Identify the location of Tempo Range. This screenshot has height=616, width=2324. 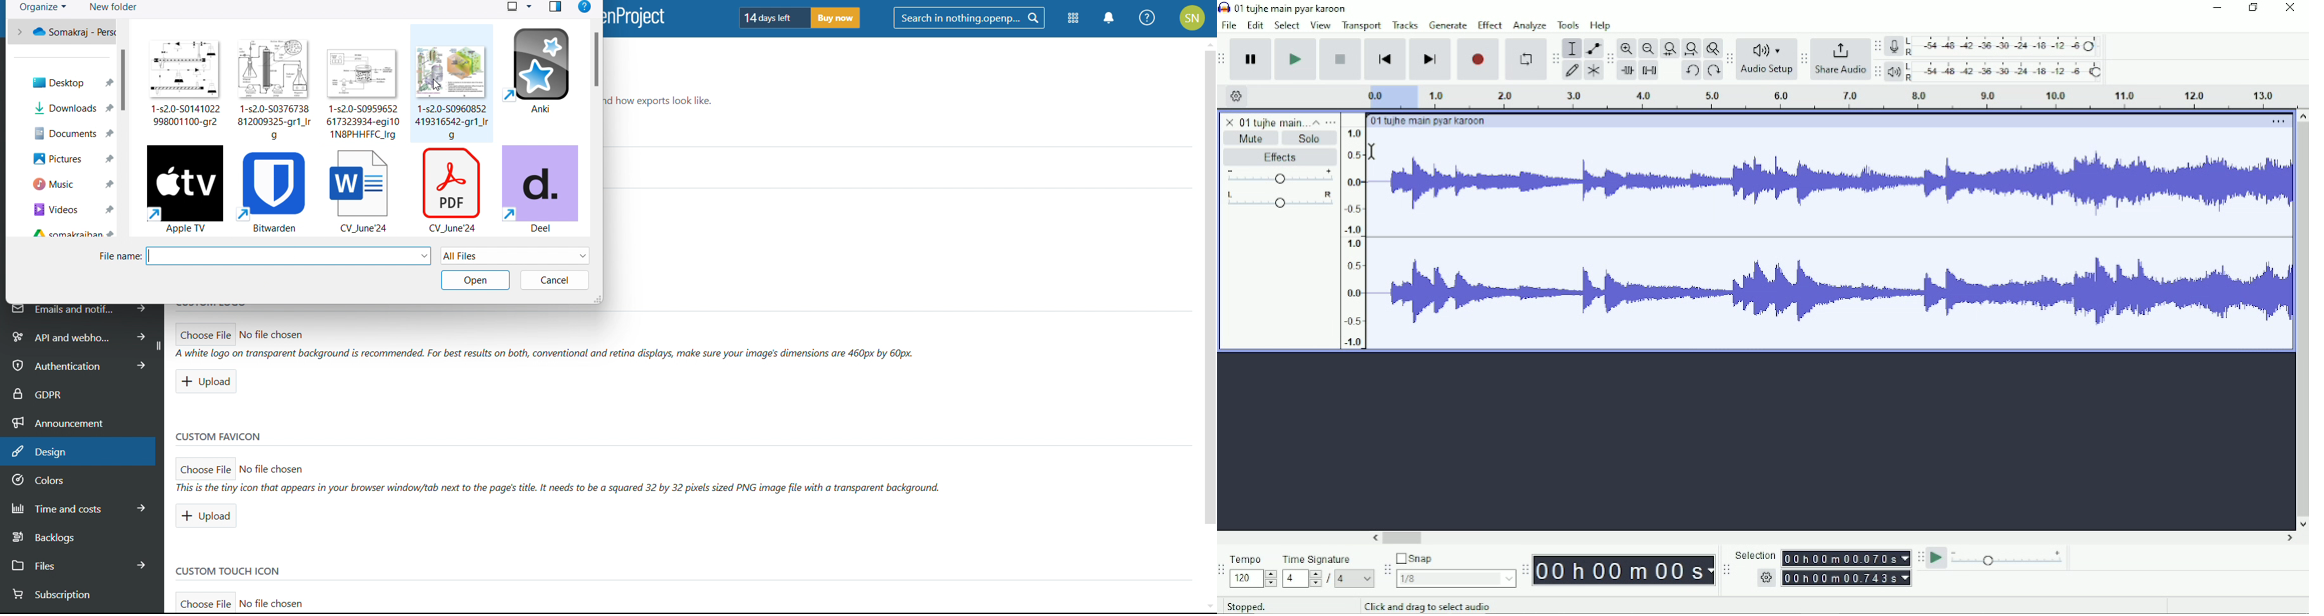
(1253, 578).